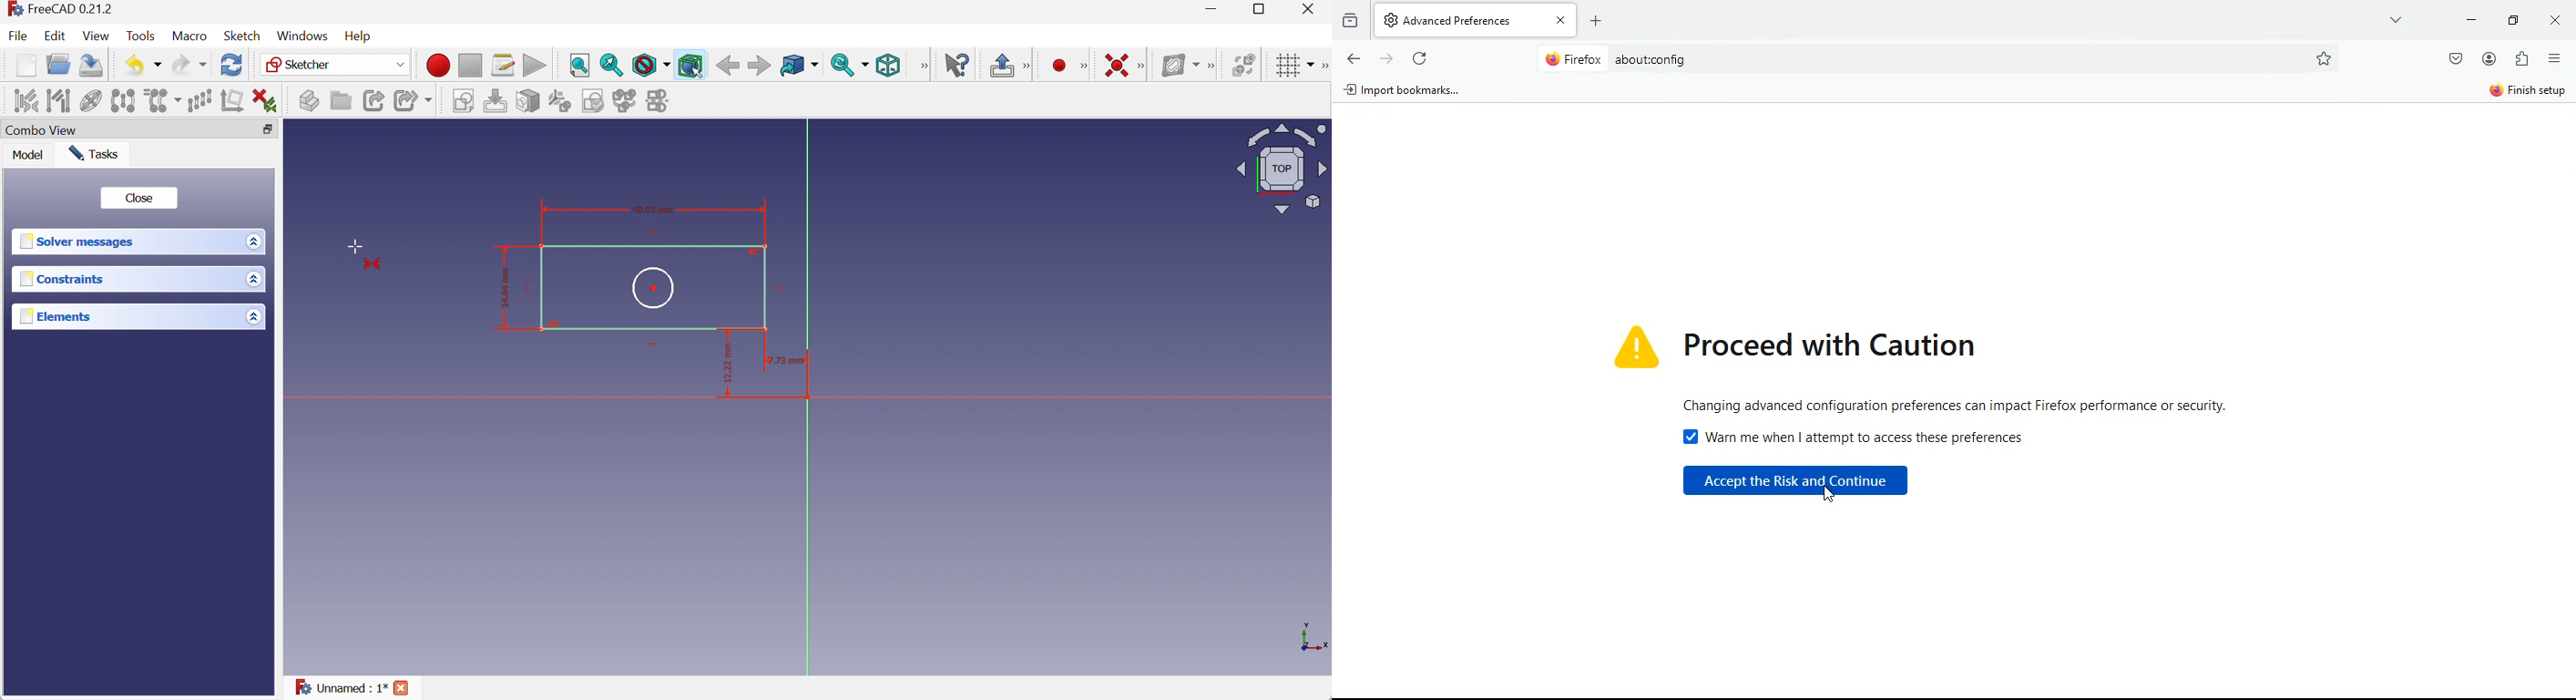 The width and height of the screenshot is (2576, 700). What do you see at coordinates (612, 65) in the screenshot?
I see `Fit selection ` at bounding box center [612, 65].